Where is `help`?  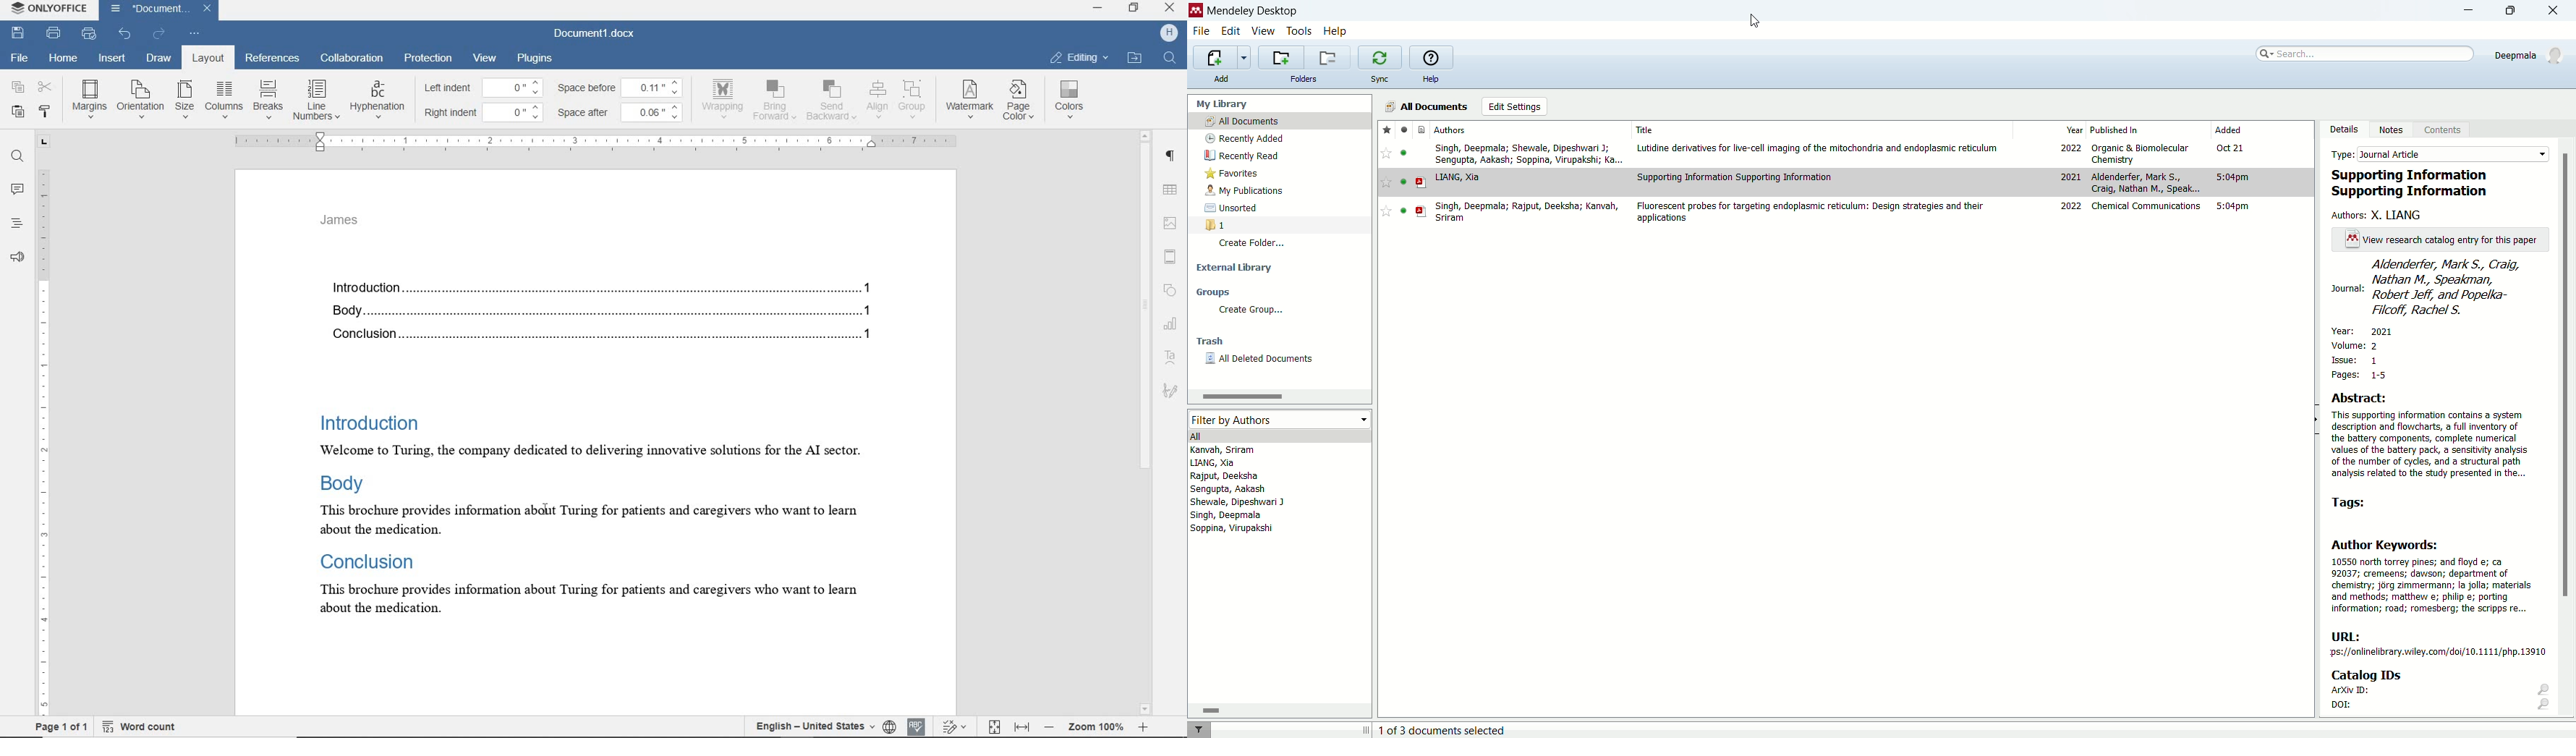
help is located at coordinates (1335, 32).